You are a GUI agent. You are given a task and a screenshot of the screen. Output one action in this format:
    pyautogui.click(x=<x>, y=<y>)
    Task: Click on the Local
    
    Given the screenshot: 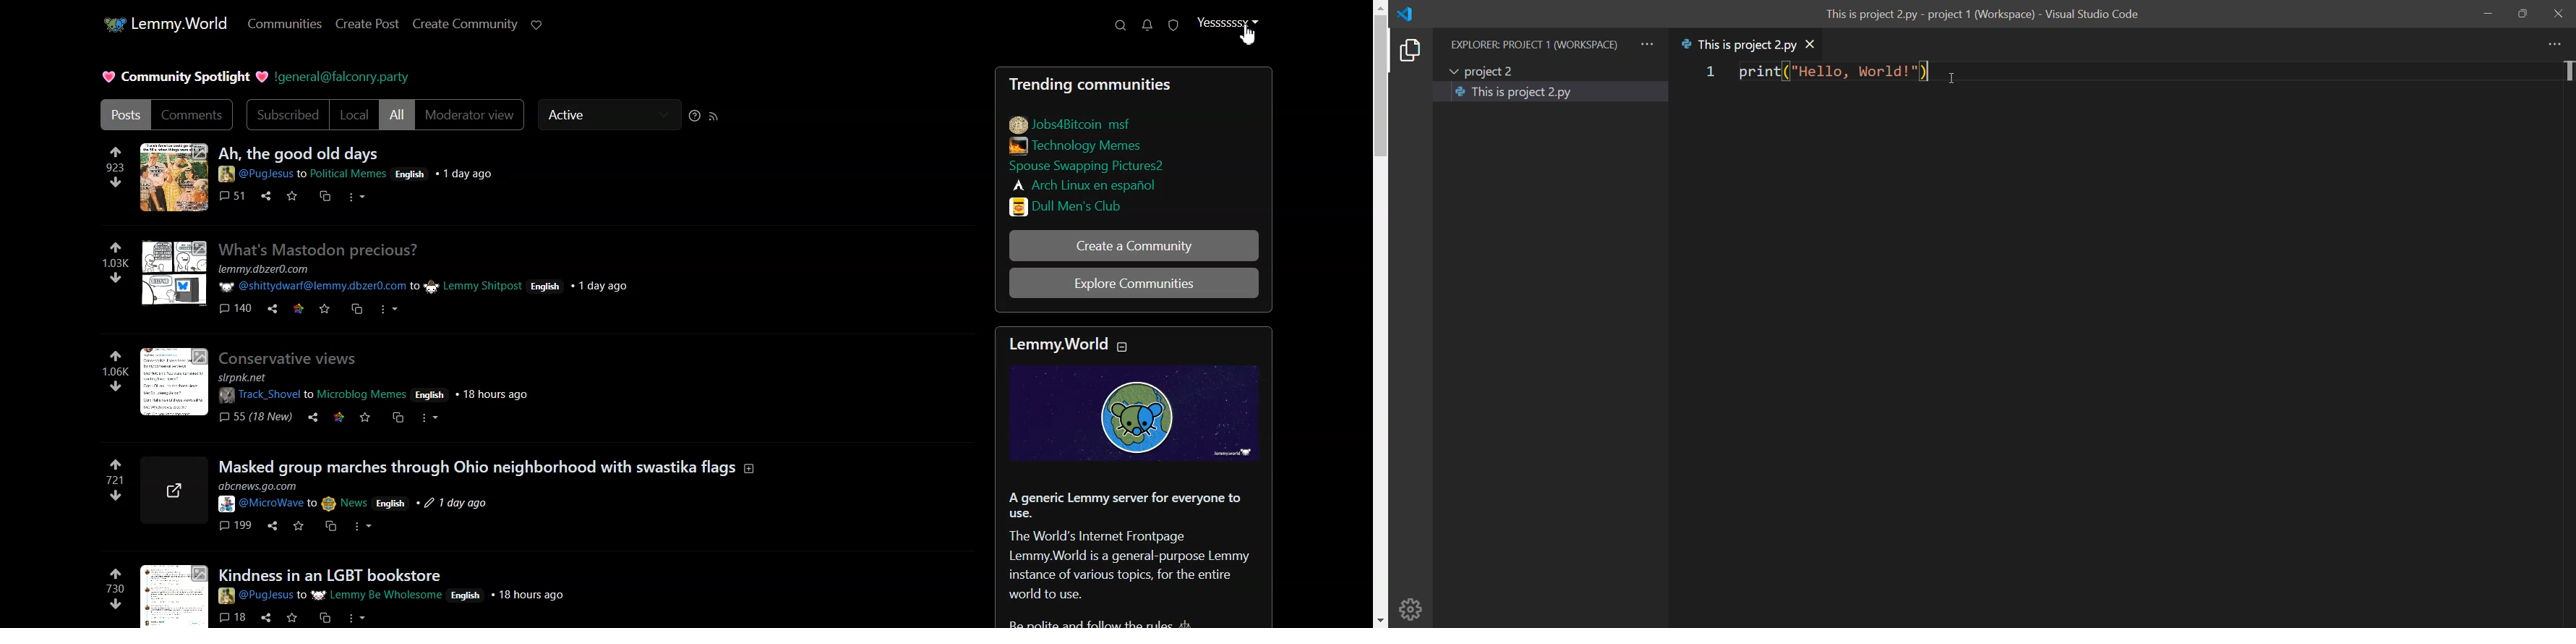 What is the action you would take?
    pyautogui.click(x=355, y=115)
    